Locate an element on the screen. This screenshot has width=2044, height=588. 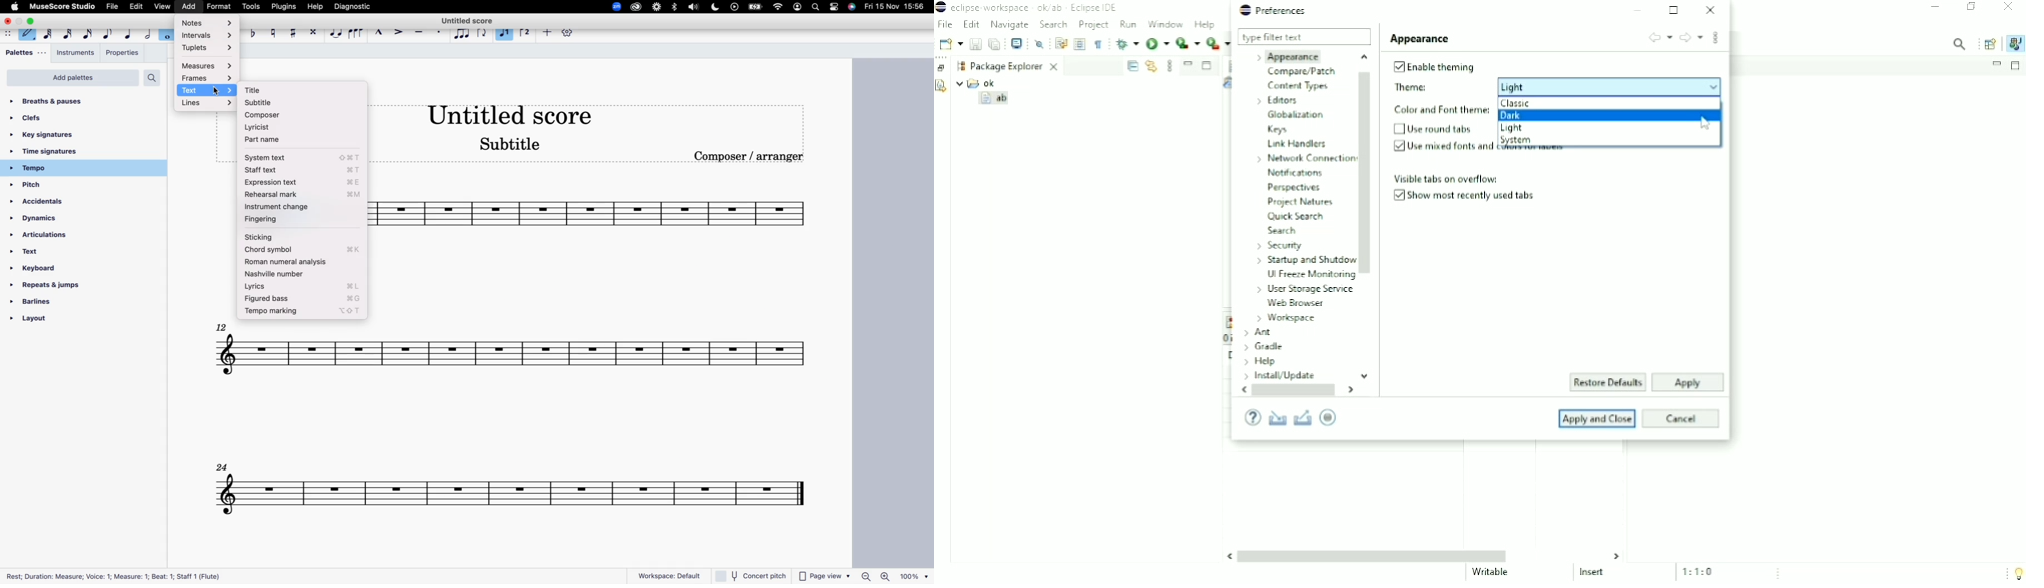
layout is located at coordinates (62, 321).